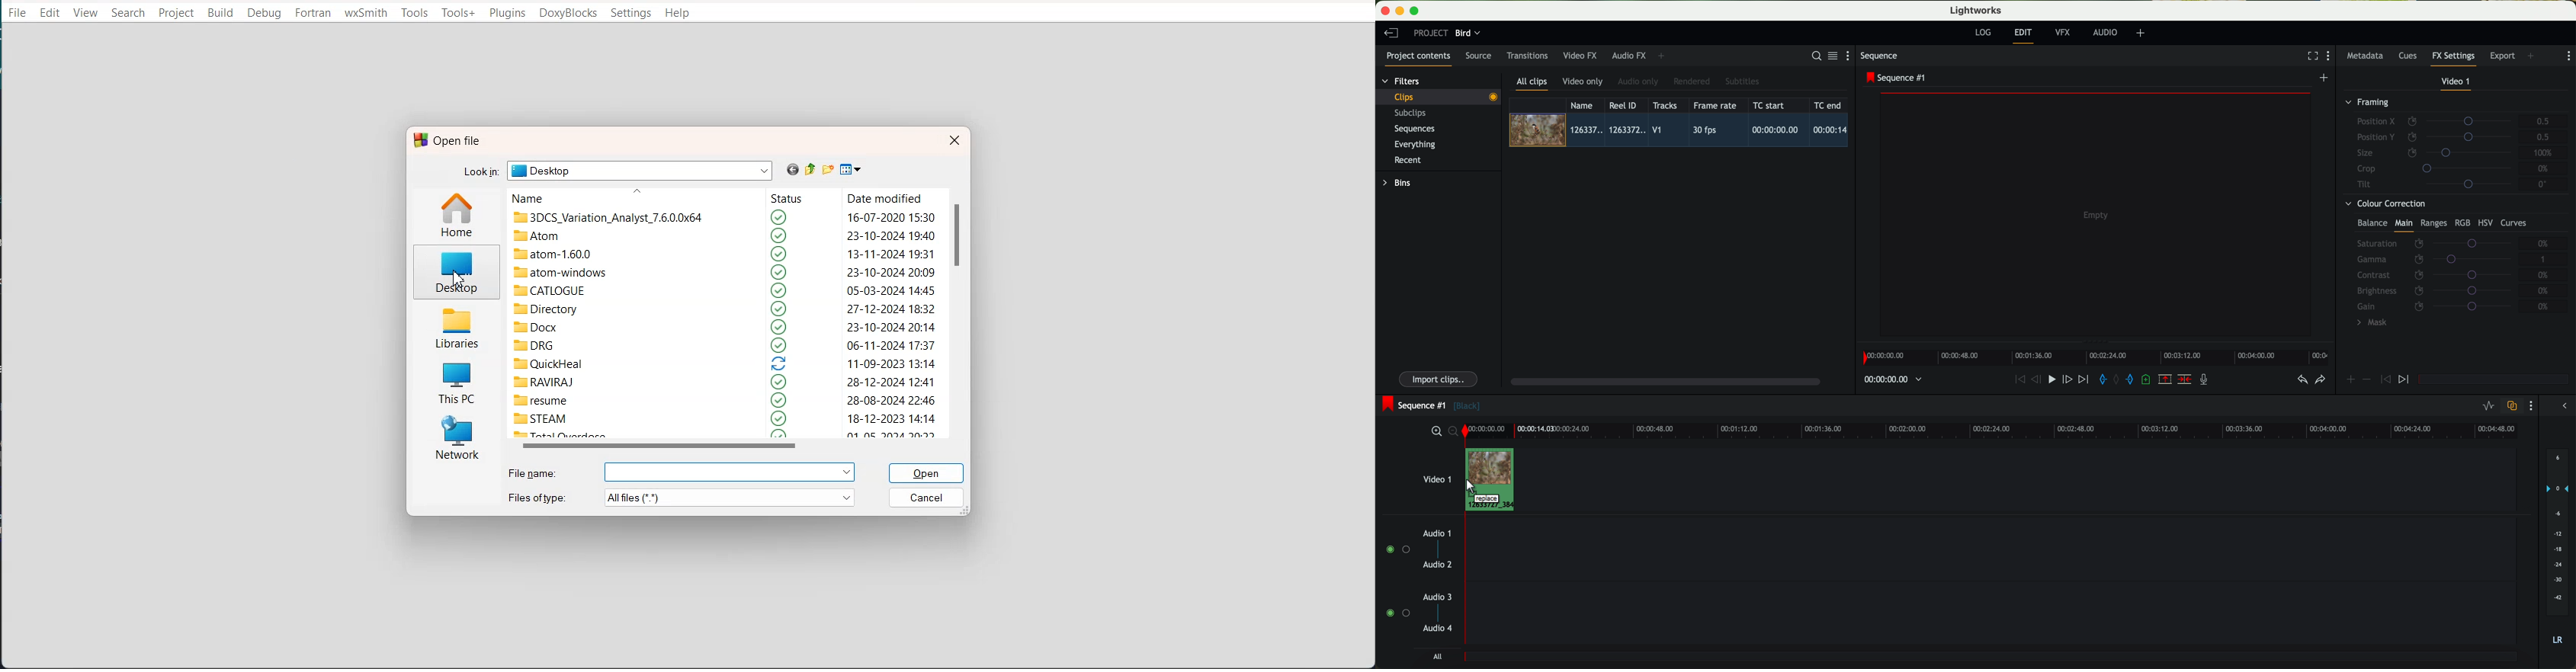 The width and height of the screenshot is (2576, 672). What do you see at coordinates (459, 214) in the screenshot?
I see `Home` at bounding box center [459, 214].